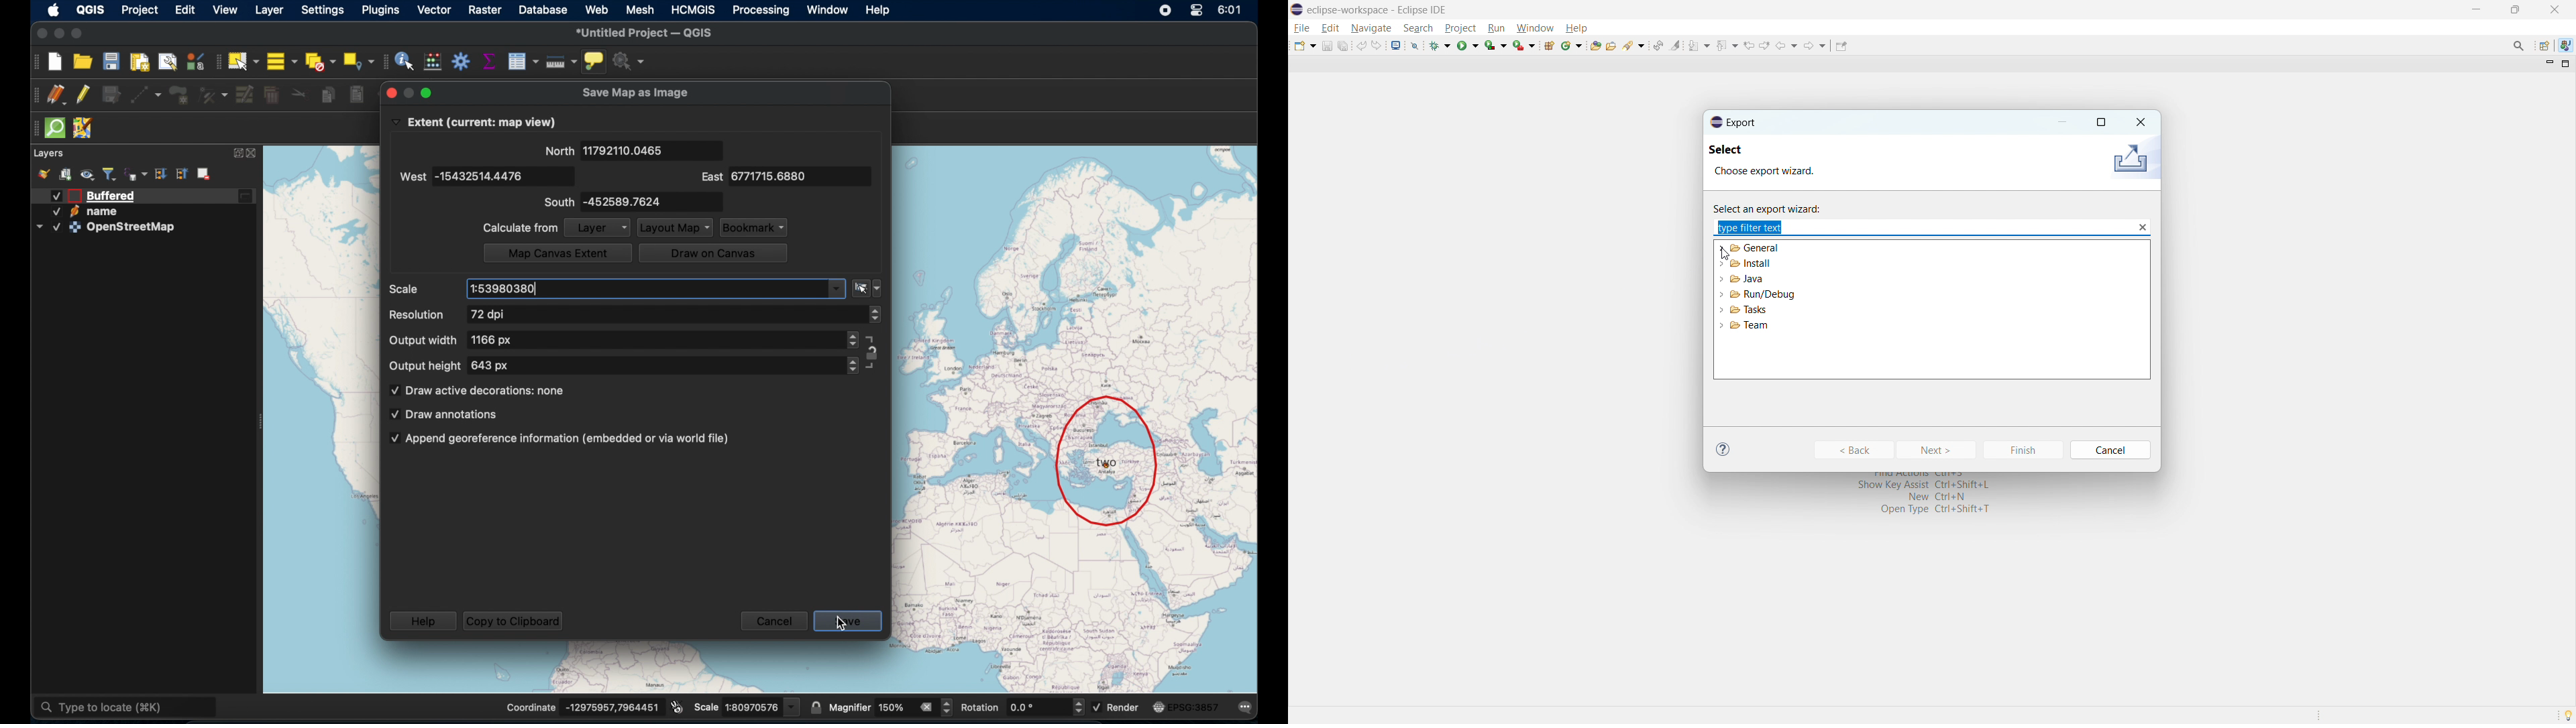 The image size is (2576, 728). Describe the element at coordinates (52, 194) in the screenshot. I see `Checked checkbox` at that location.